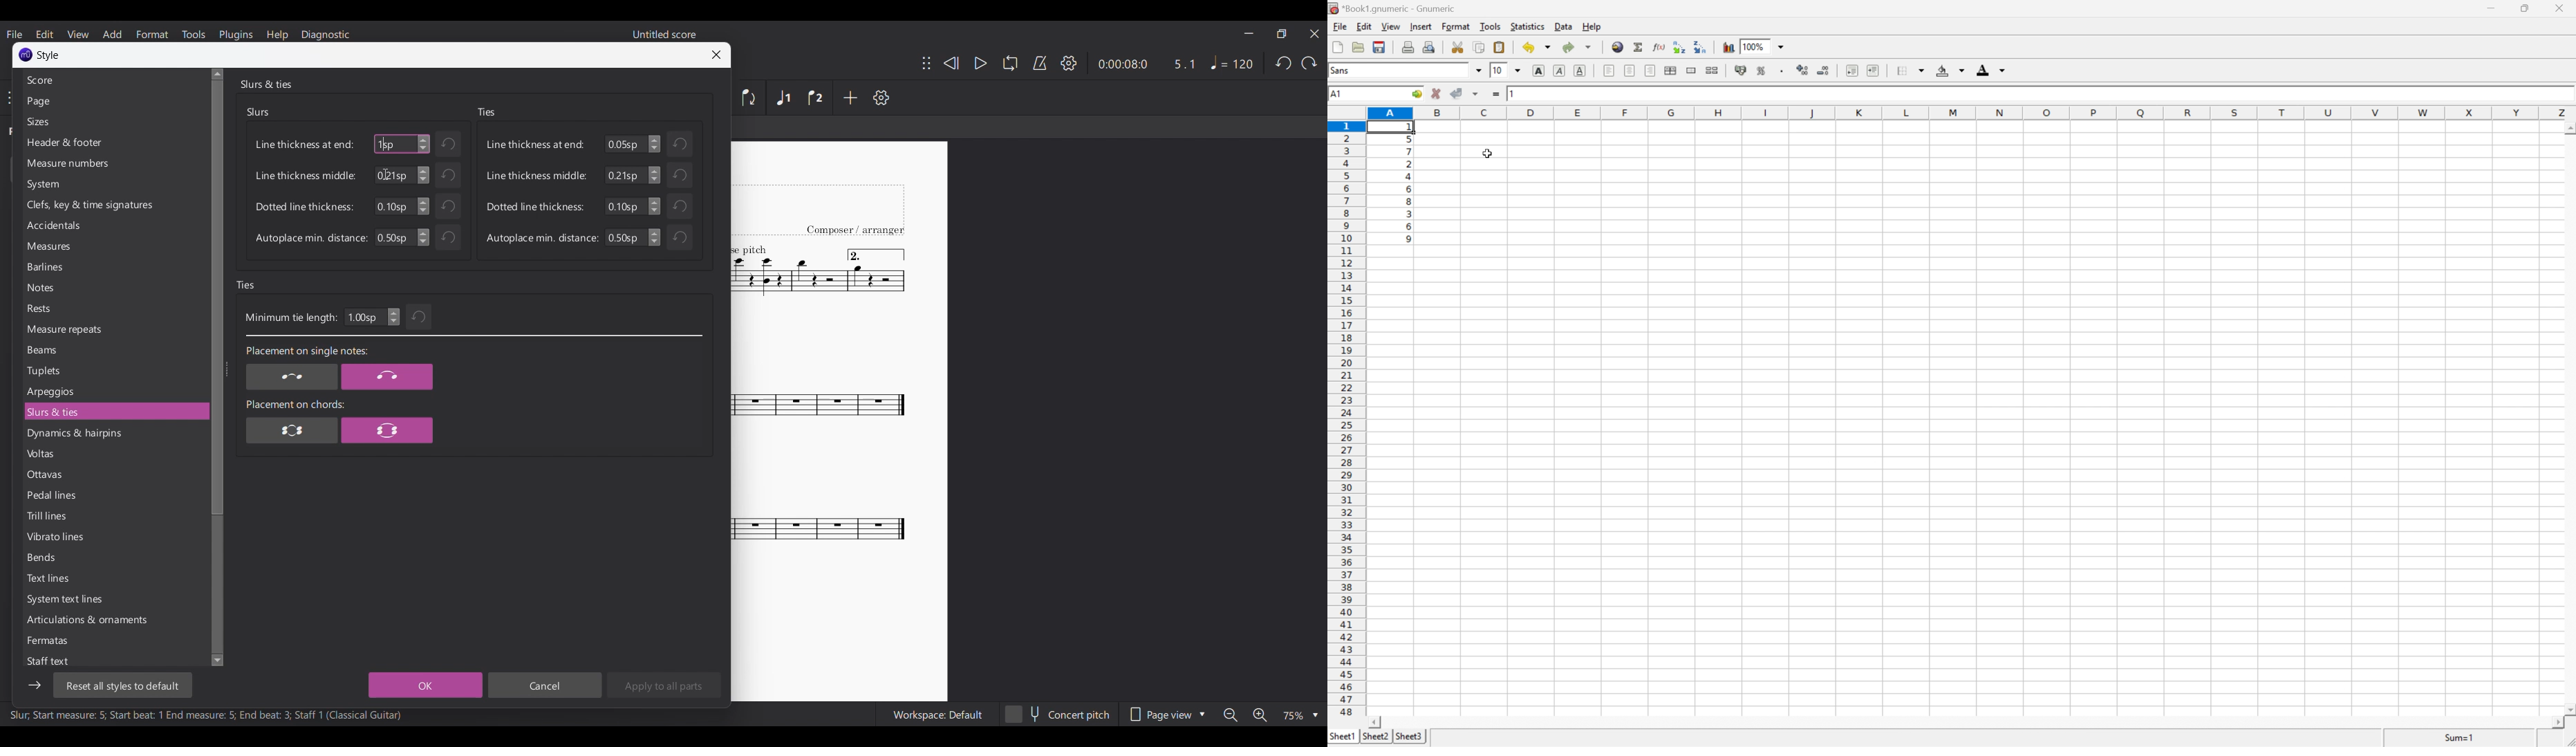 This screenshot has width=2576, height=756. I want to click on tools, so click(1490, 27).